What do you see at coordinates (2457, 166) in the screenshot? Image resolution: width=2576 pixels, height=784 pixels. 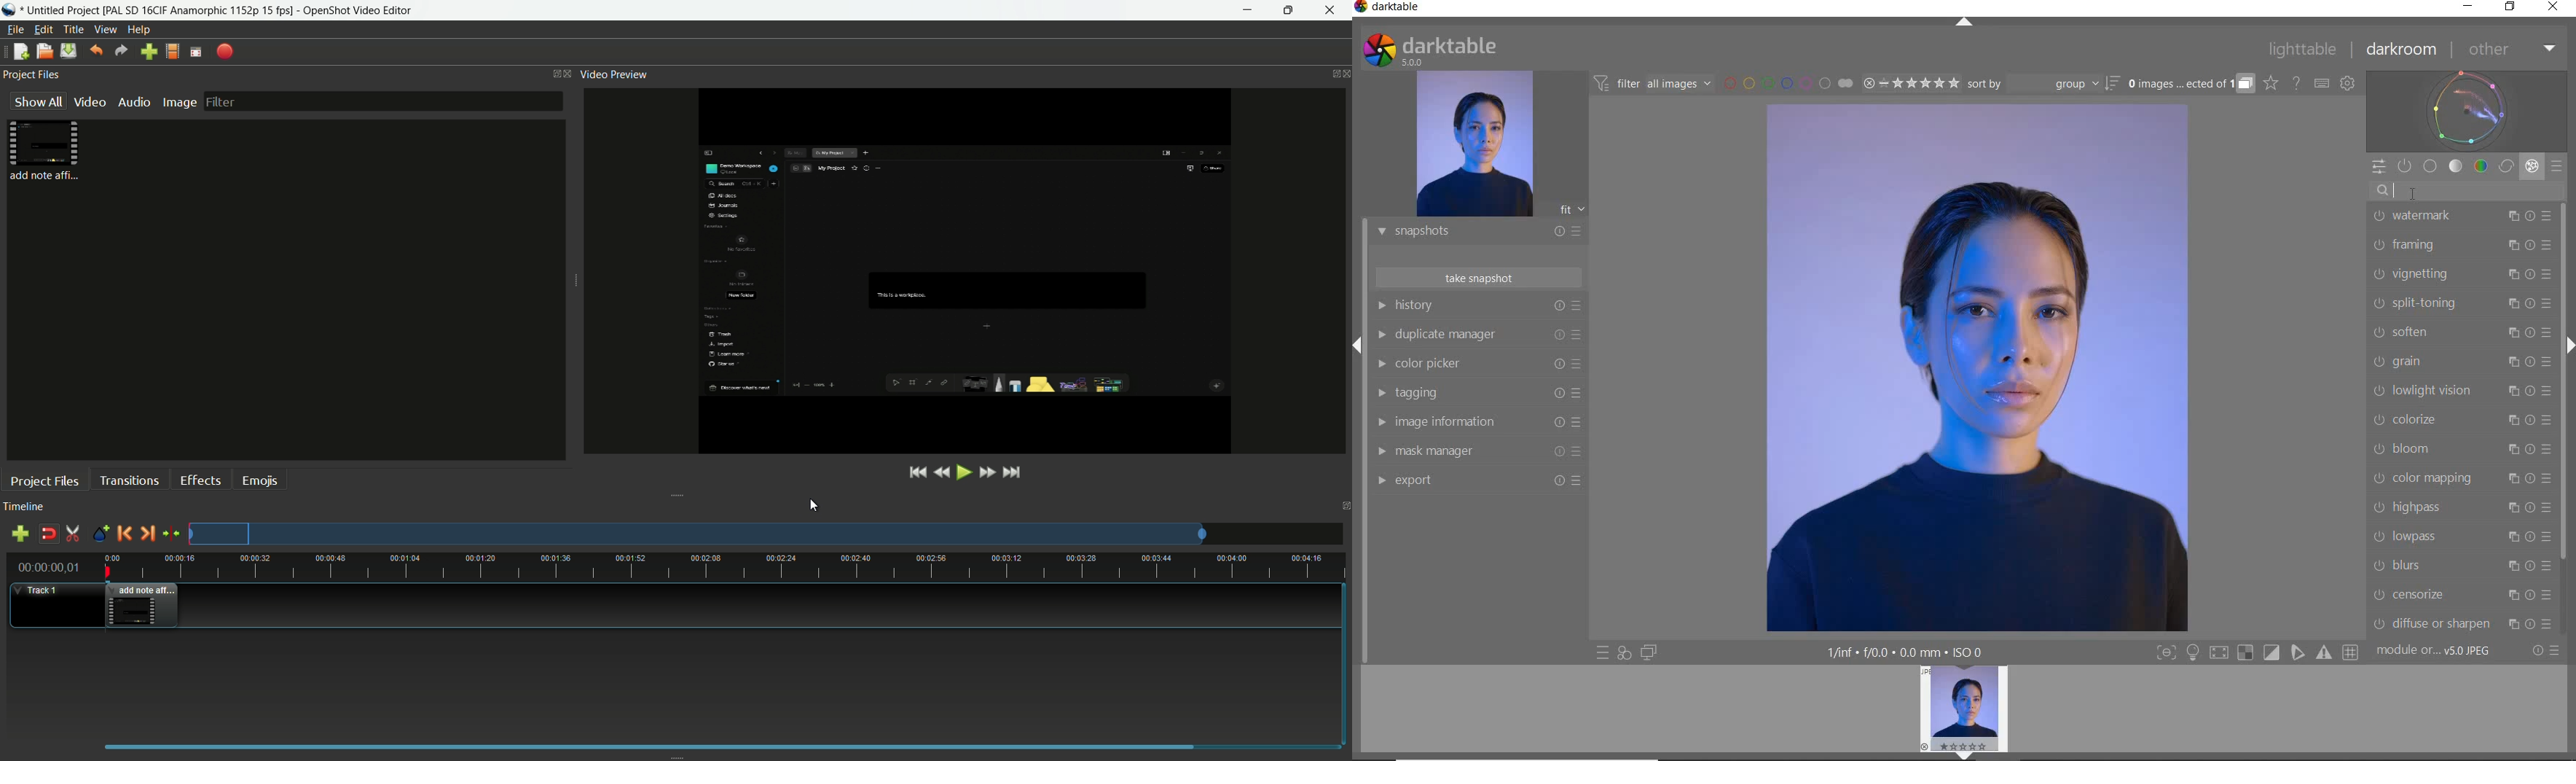 I see `TONE` at bounding box center [2457, 166].